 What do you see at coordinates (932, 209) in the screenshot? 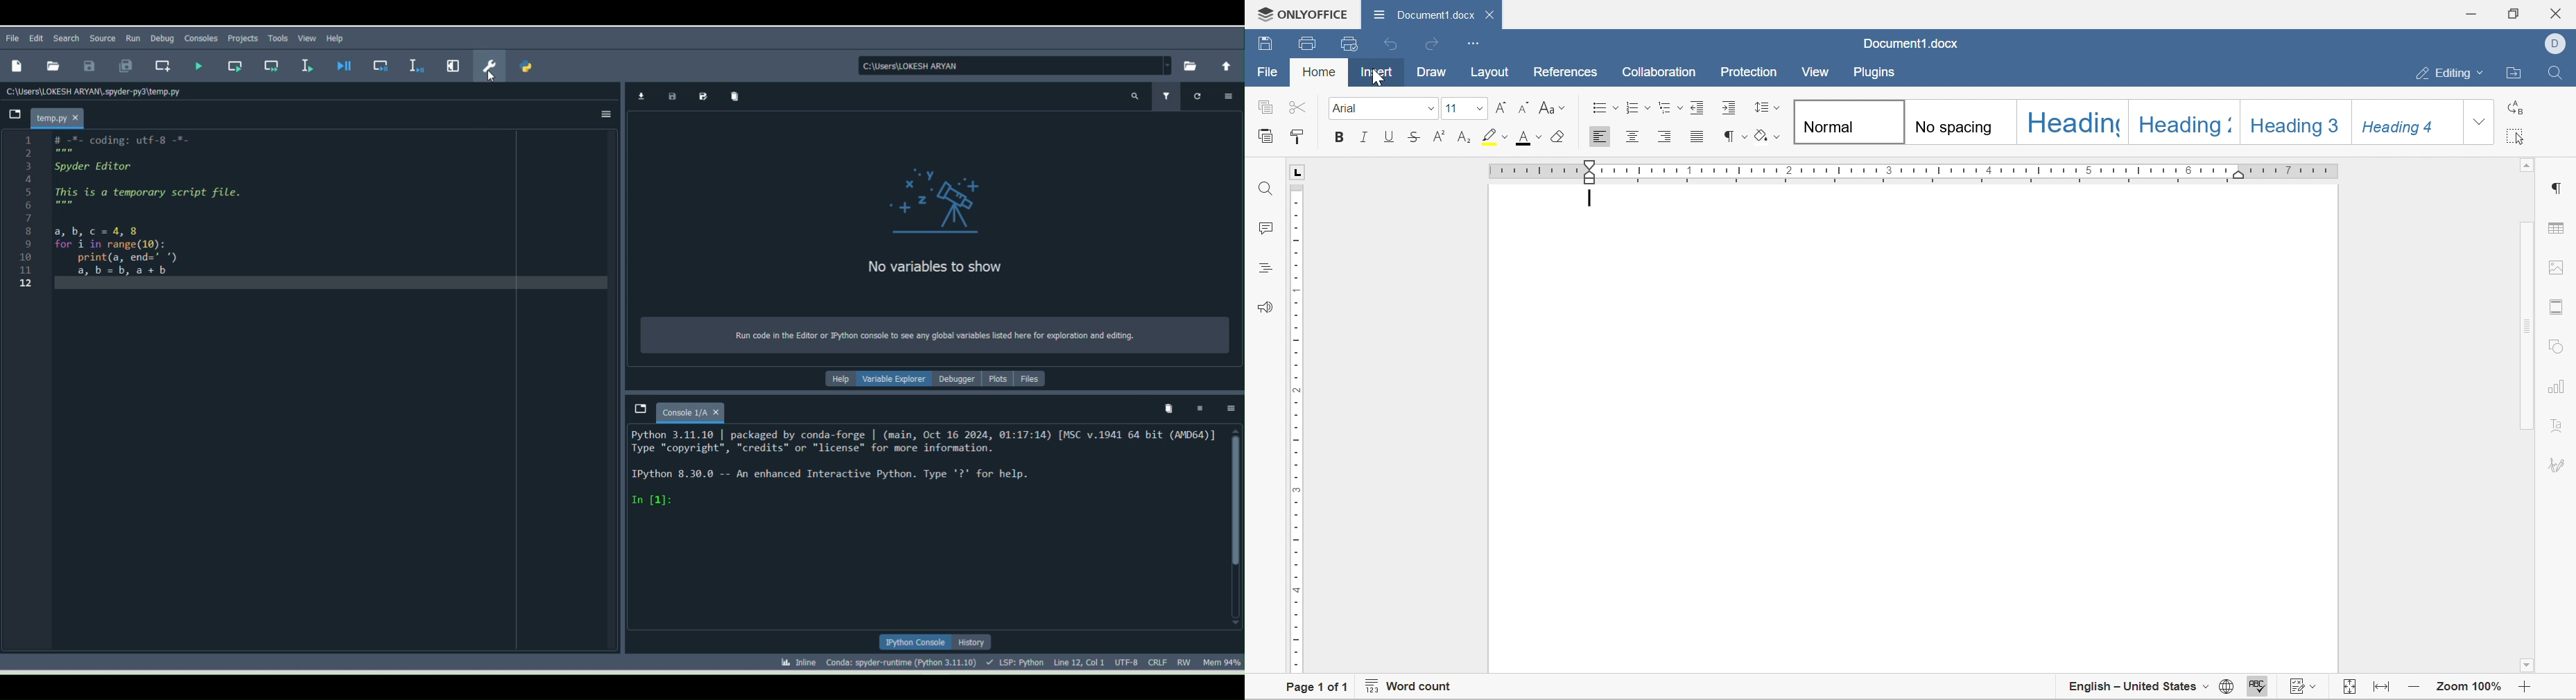
I see `Variables` at bounding box center [932, 209].